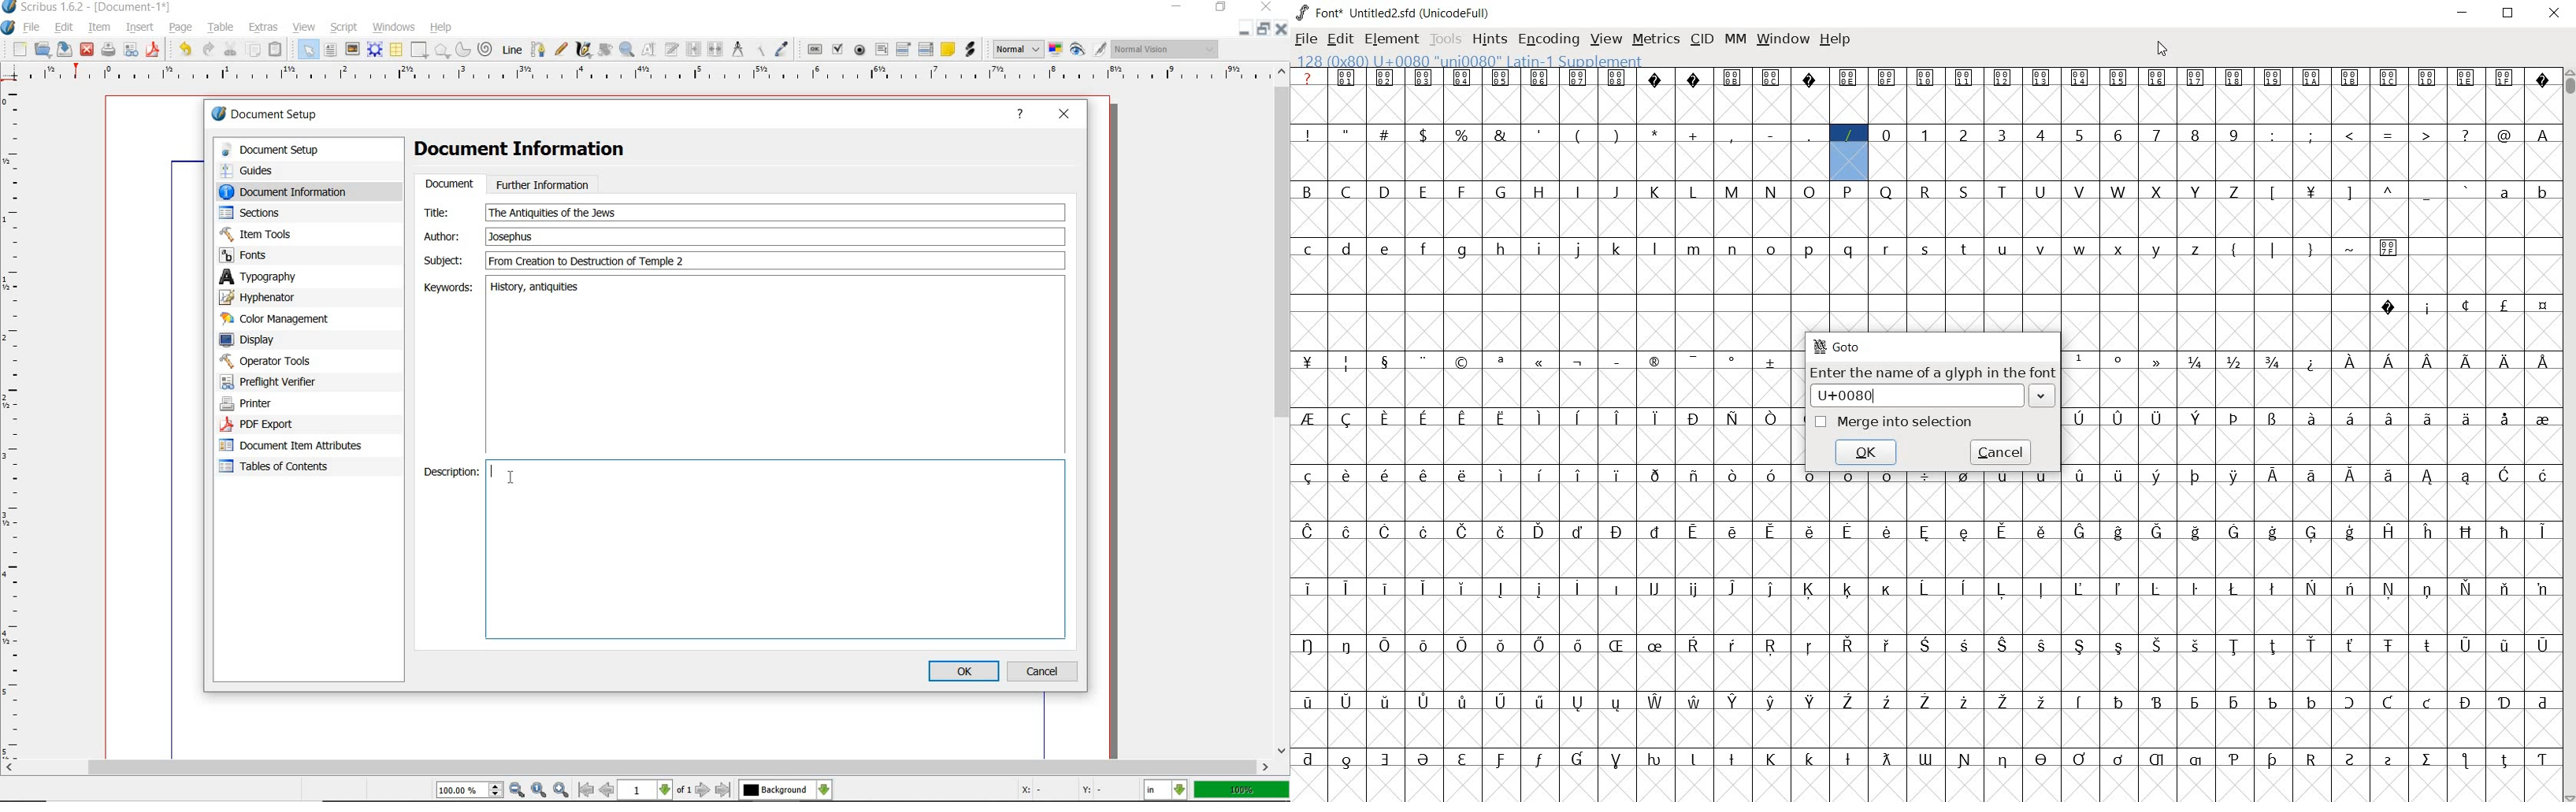  I want to click on glyph, so click(1307, 532).